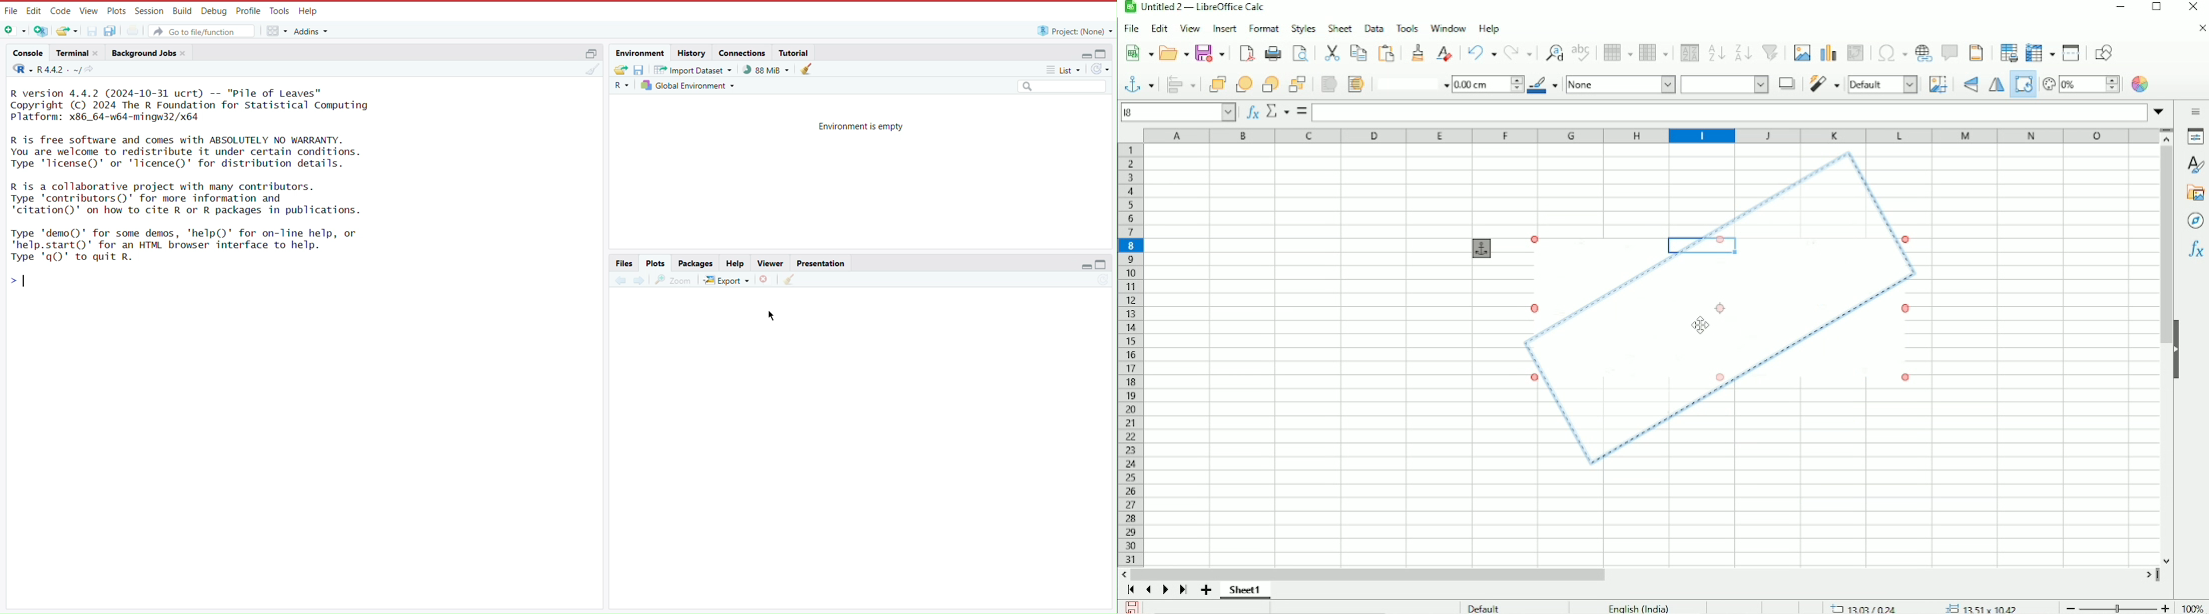 The height and width of the screenshot is (616, 2212). I want to click on Go to file/function, so click(203, 30).